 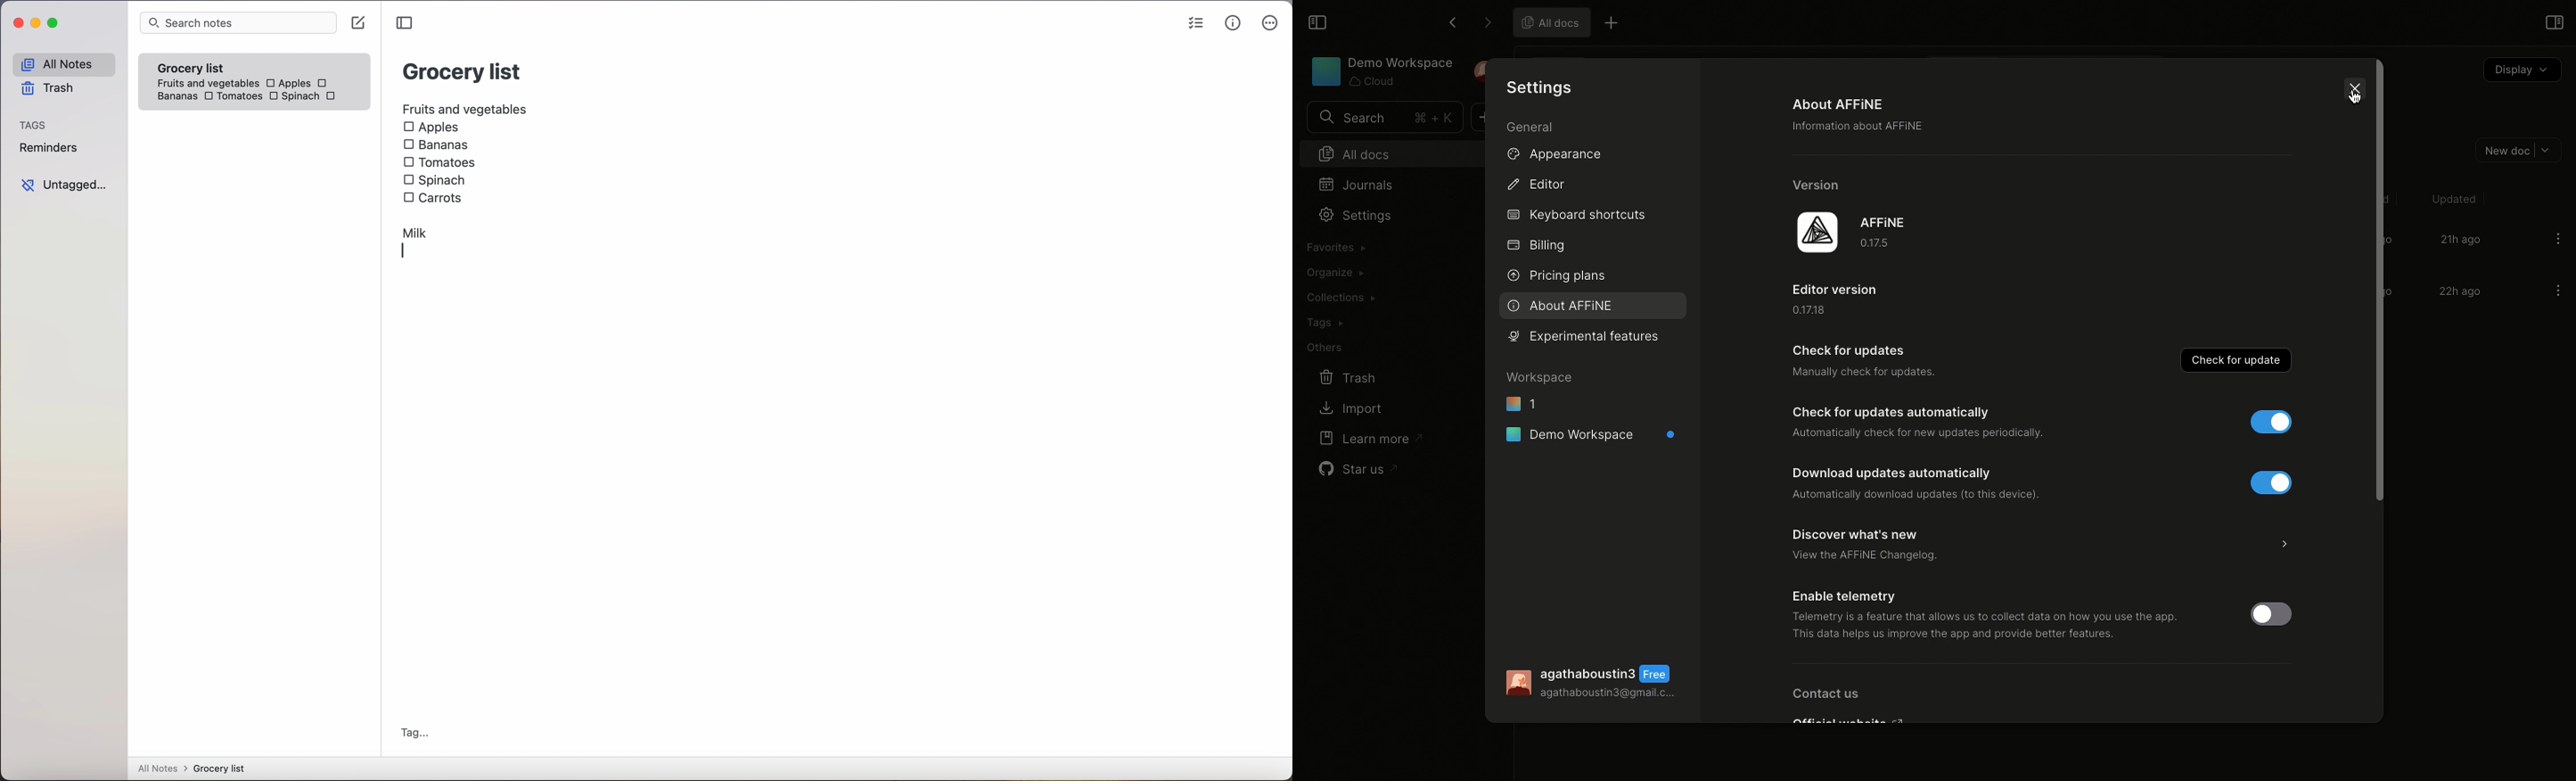 What do you see at coordinates (48, 150) in the screenshot?
I see `reminders` at bounding box center [48, 150].